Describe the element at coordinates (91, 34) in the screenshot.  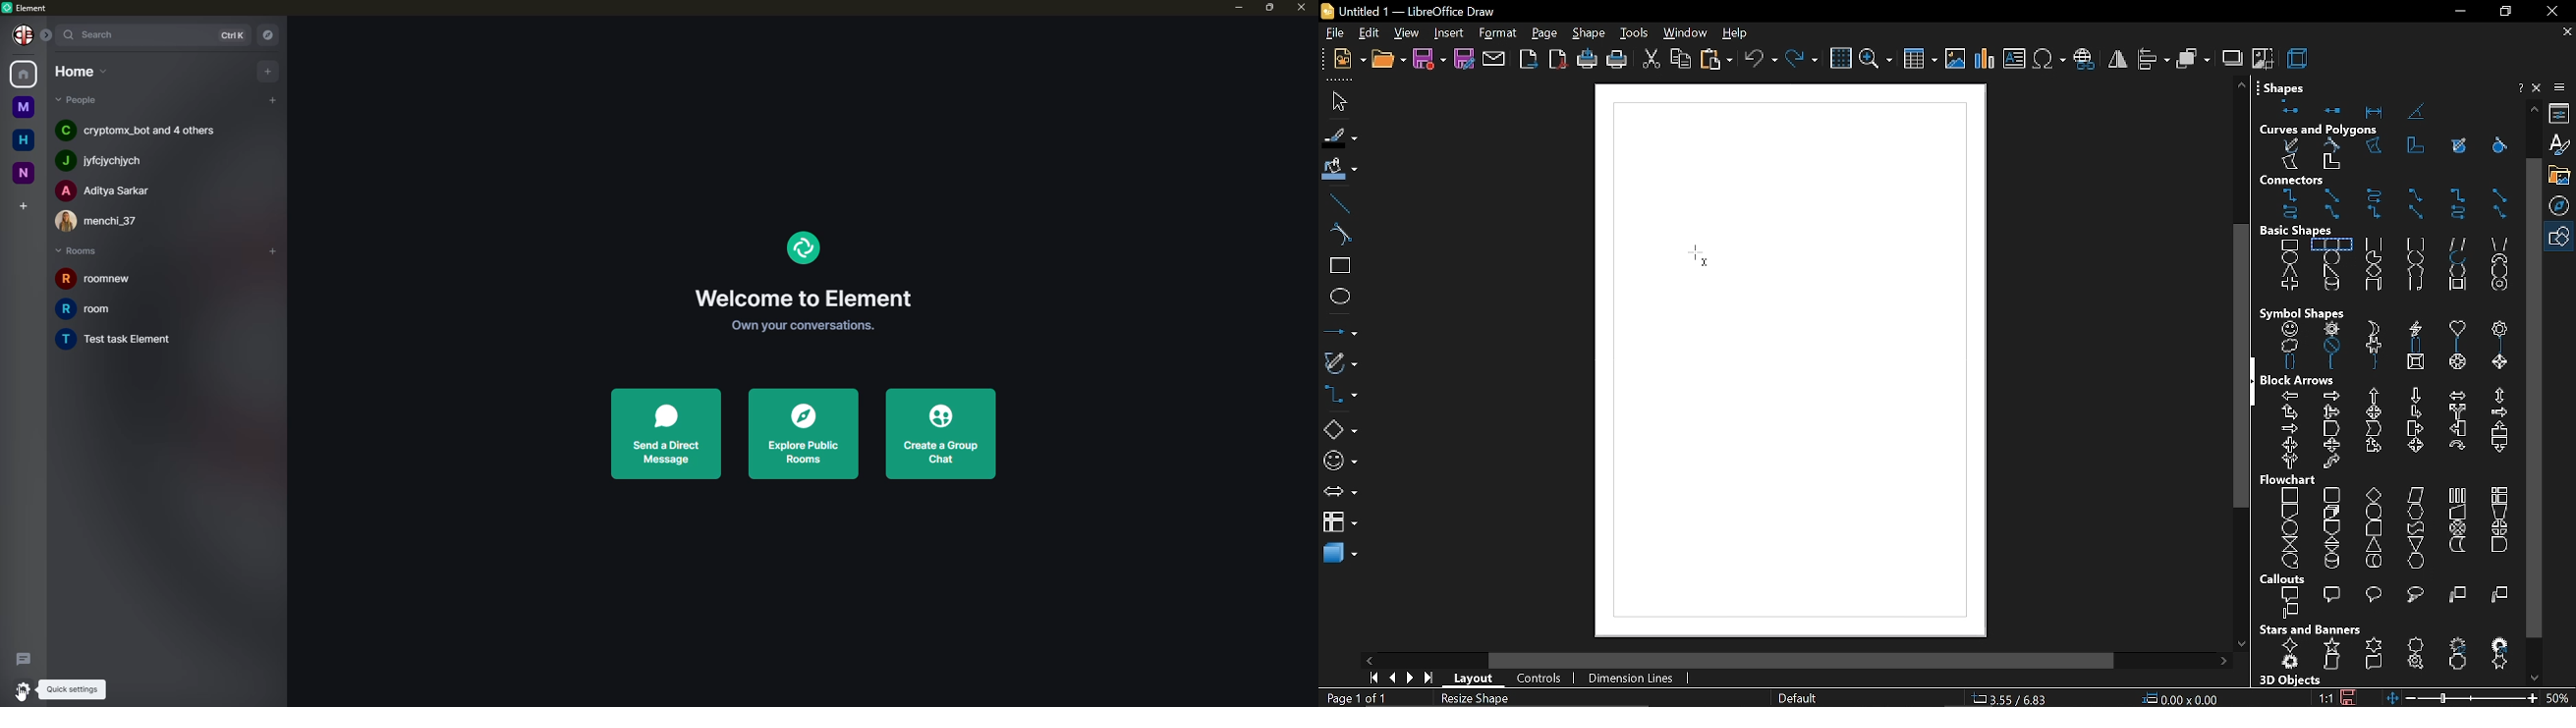
I see `search` at that location.